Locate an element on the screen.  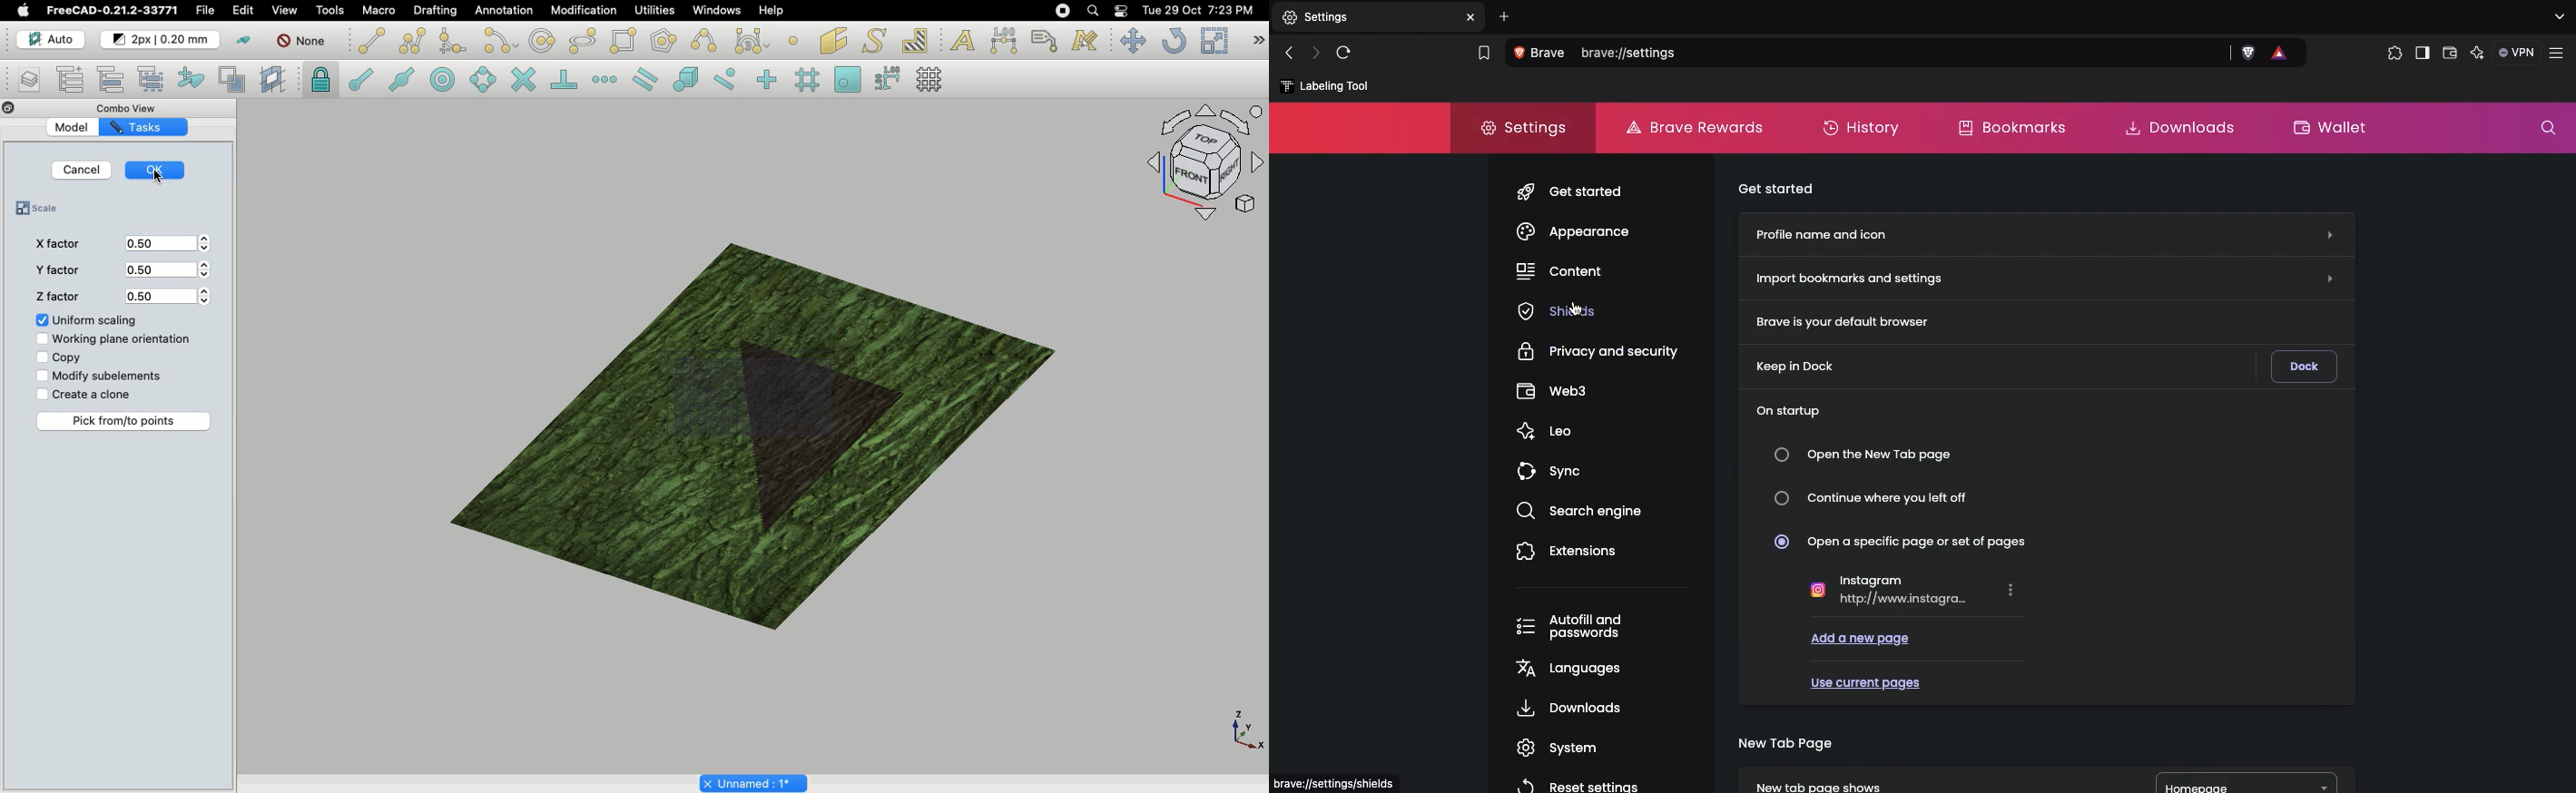
OK is located at coordinates (158, 167).